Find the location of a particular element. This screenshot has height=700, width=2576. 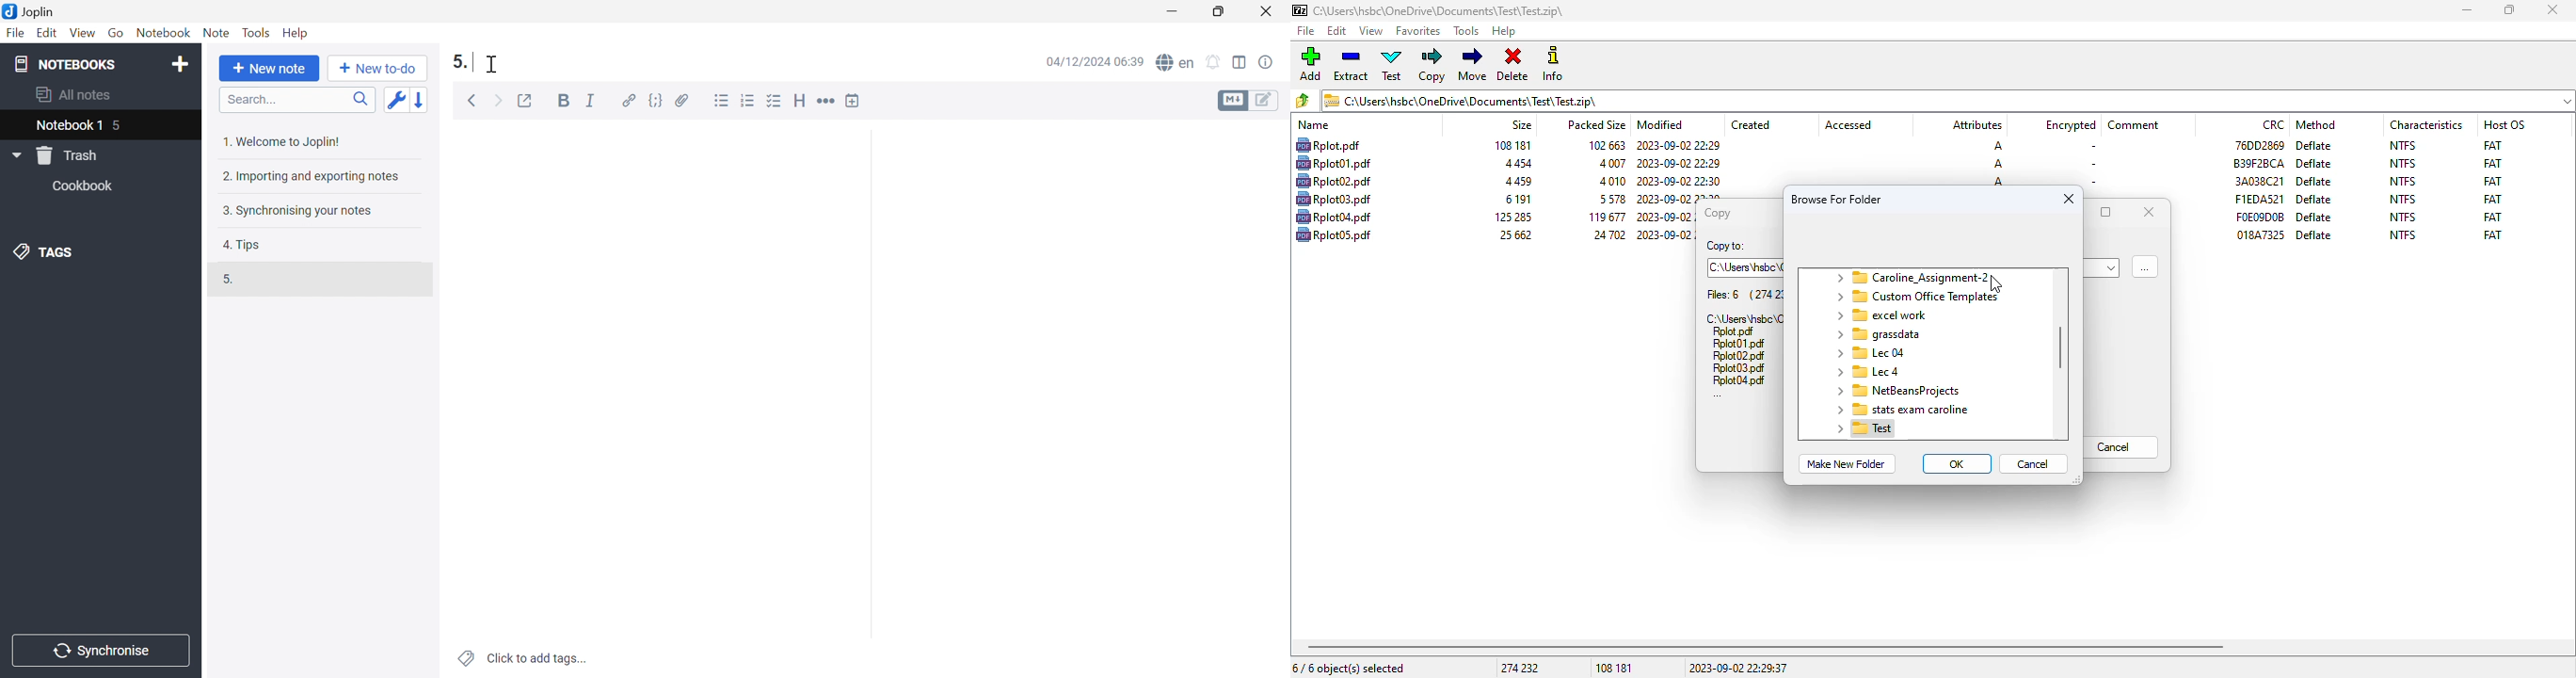

NTFS is located at coordinates (2403, 181).